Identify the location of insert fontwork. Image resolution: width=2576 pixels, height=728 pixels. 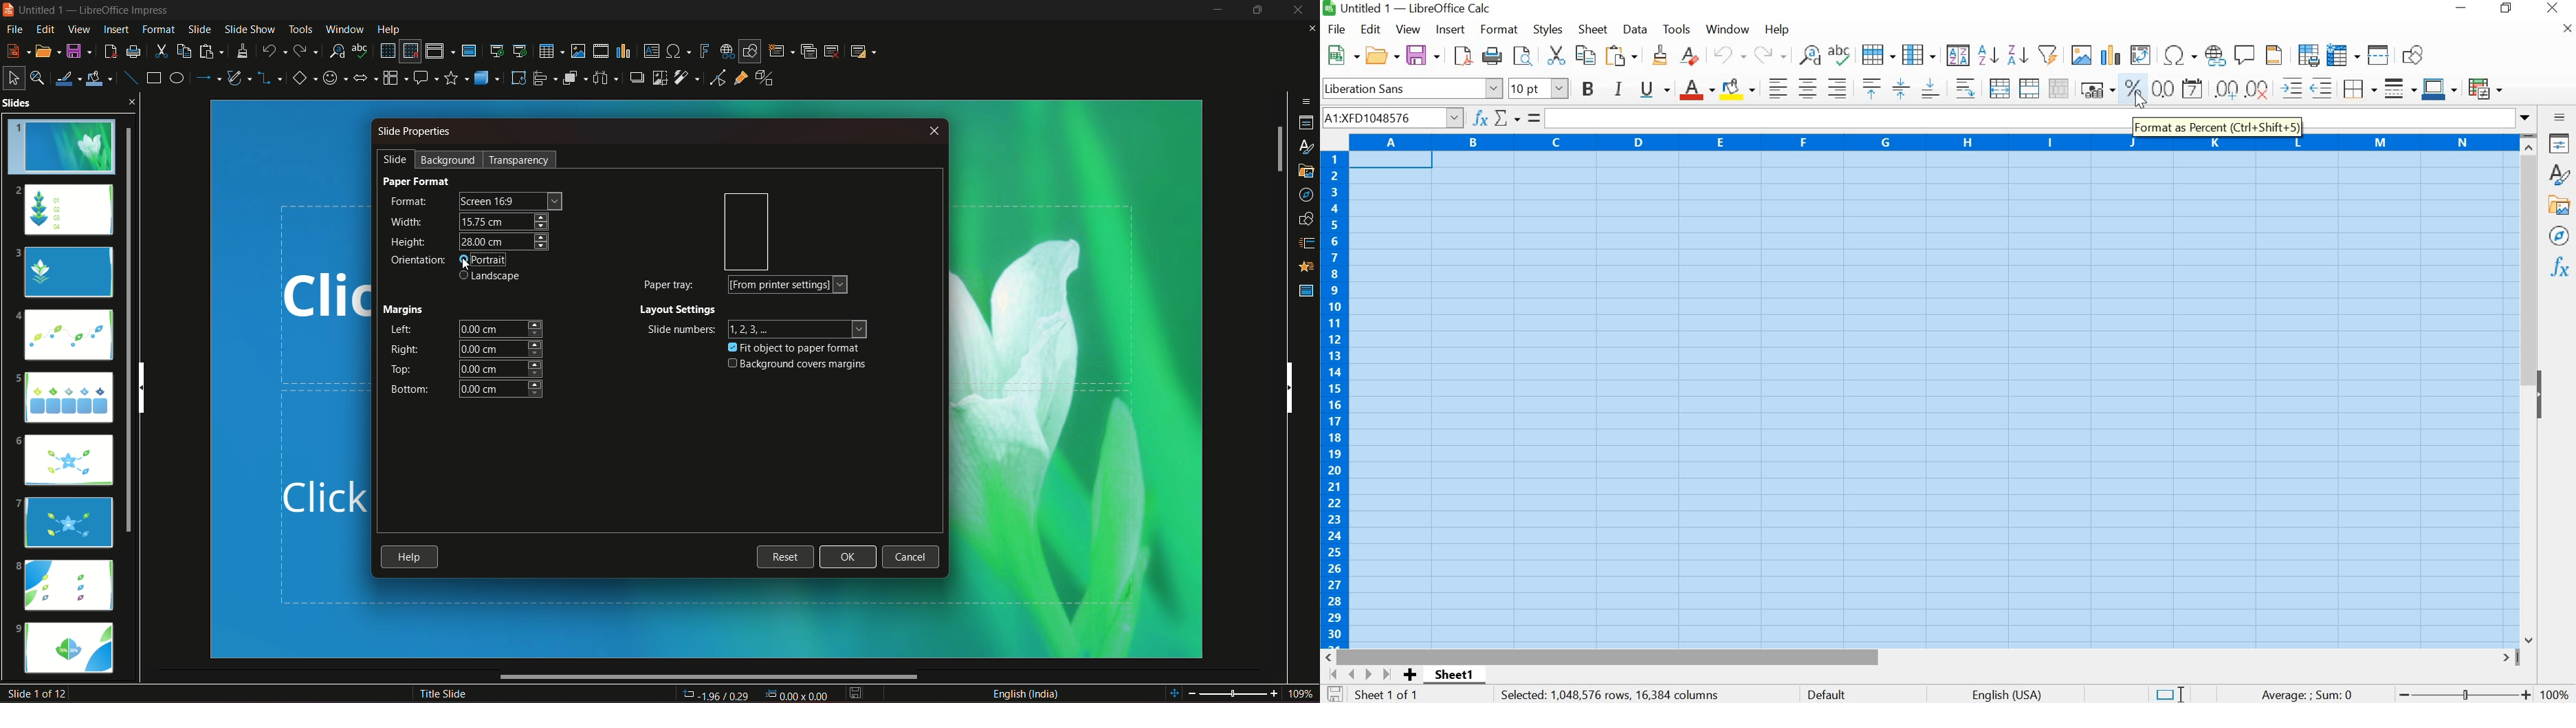
(705, 51).